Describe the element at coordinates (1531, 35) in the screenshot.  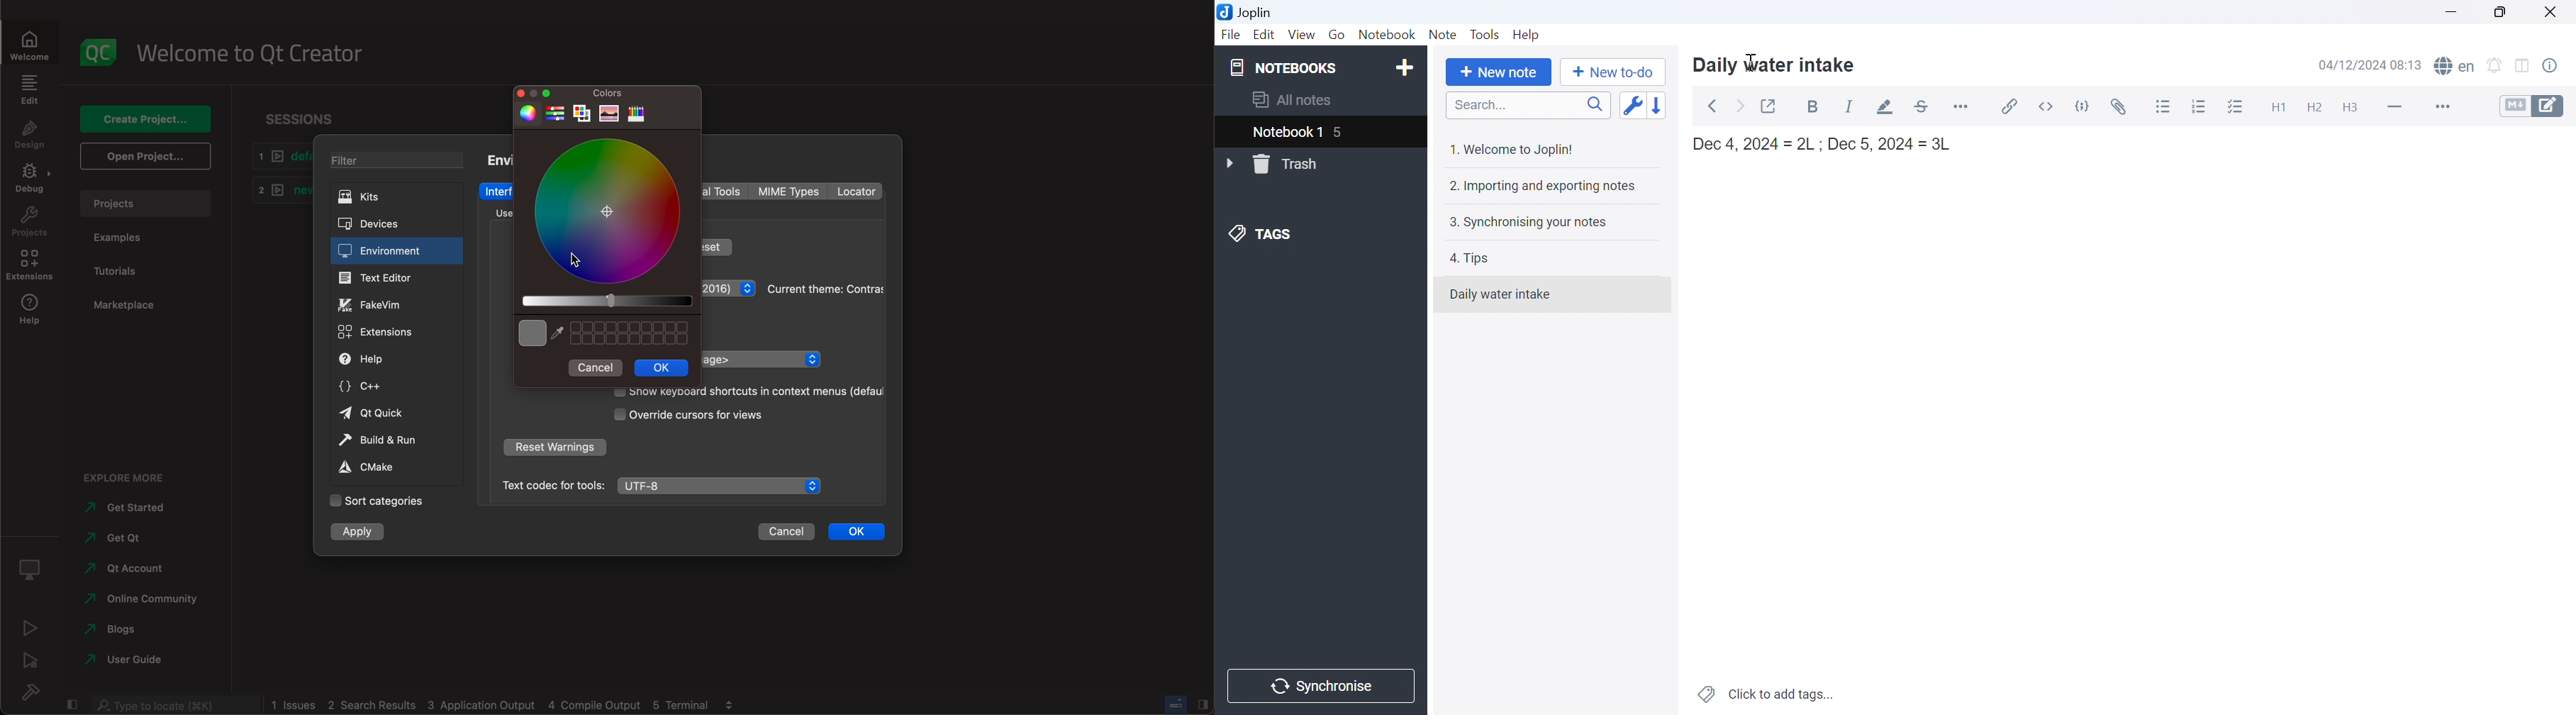
I see `Help` at that location.